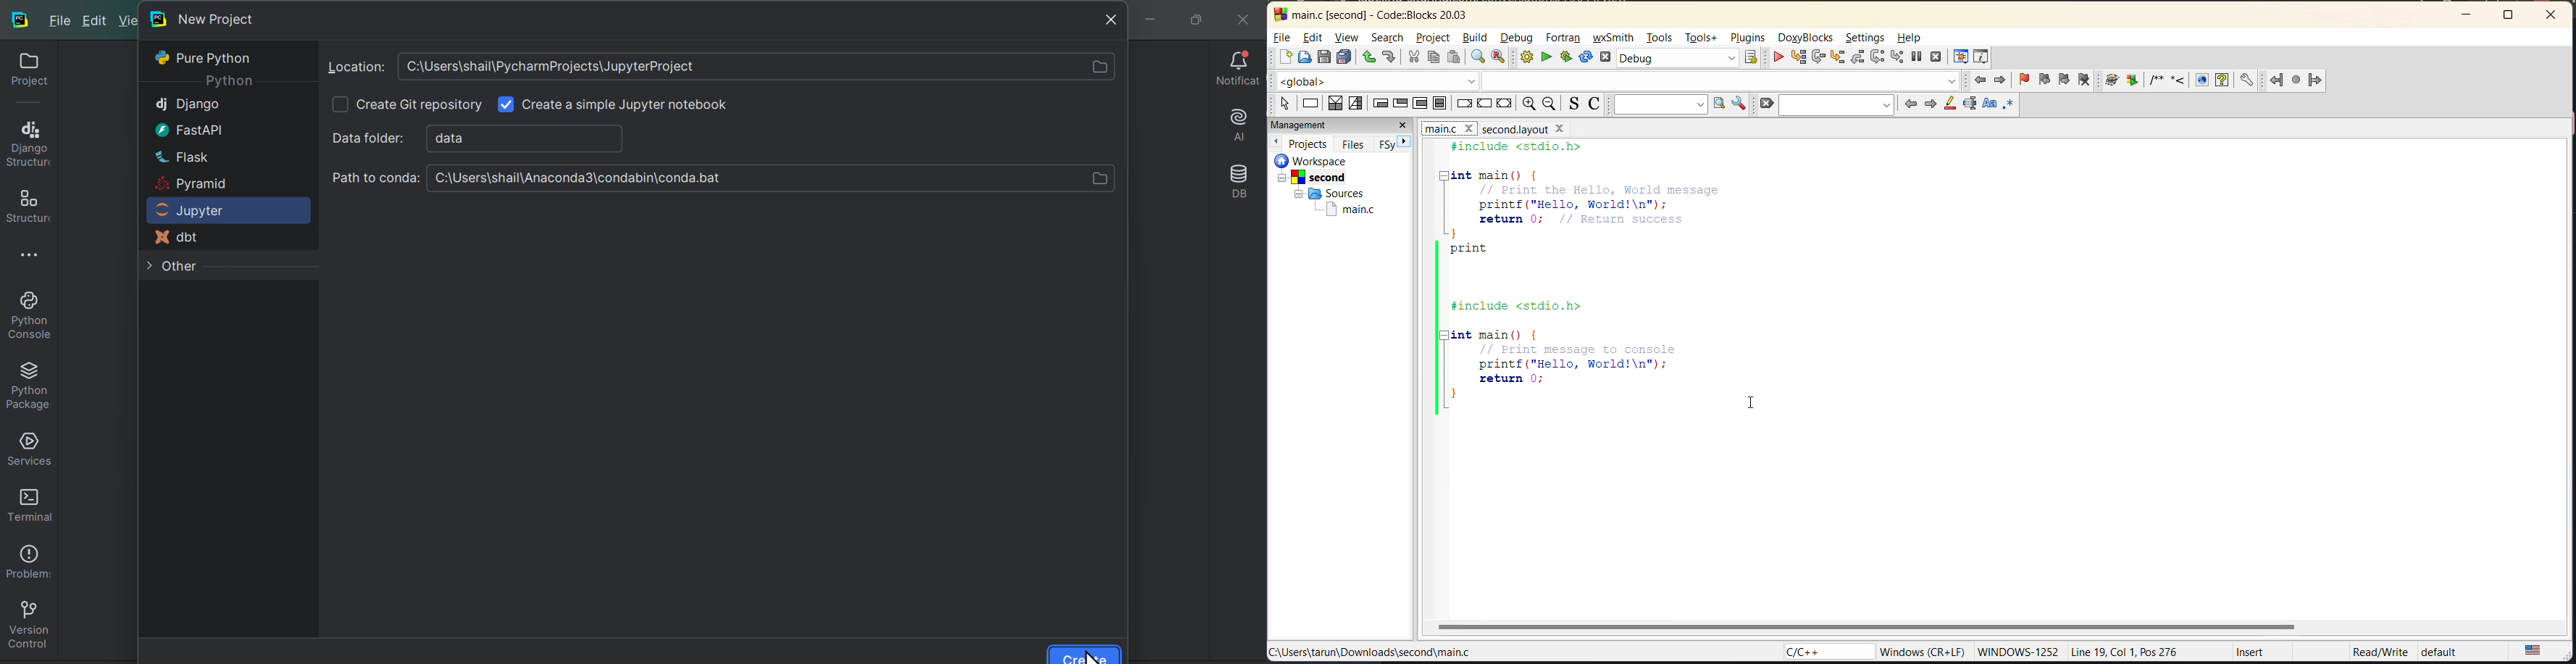  Describe the element at coordinates (1287, 104) in the screenshot. I see `select` at that location.